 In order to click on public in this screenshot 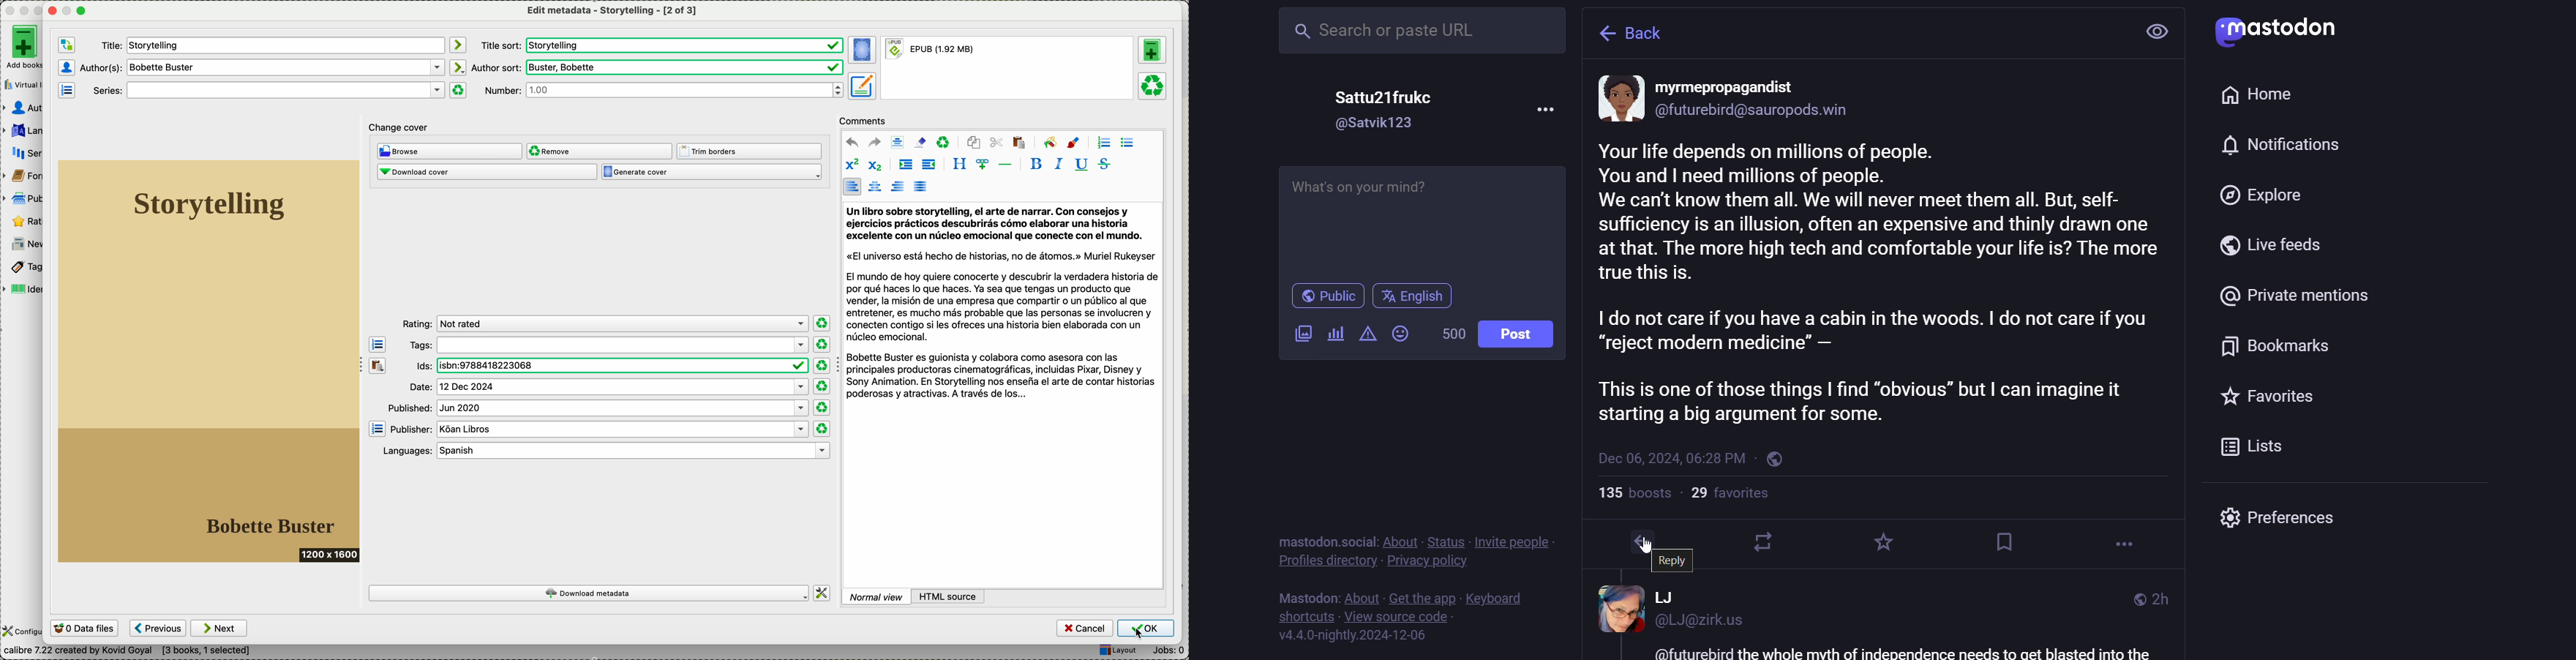, I will do `click(1327, 296)`.